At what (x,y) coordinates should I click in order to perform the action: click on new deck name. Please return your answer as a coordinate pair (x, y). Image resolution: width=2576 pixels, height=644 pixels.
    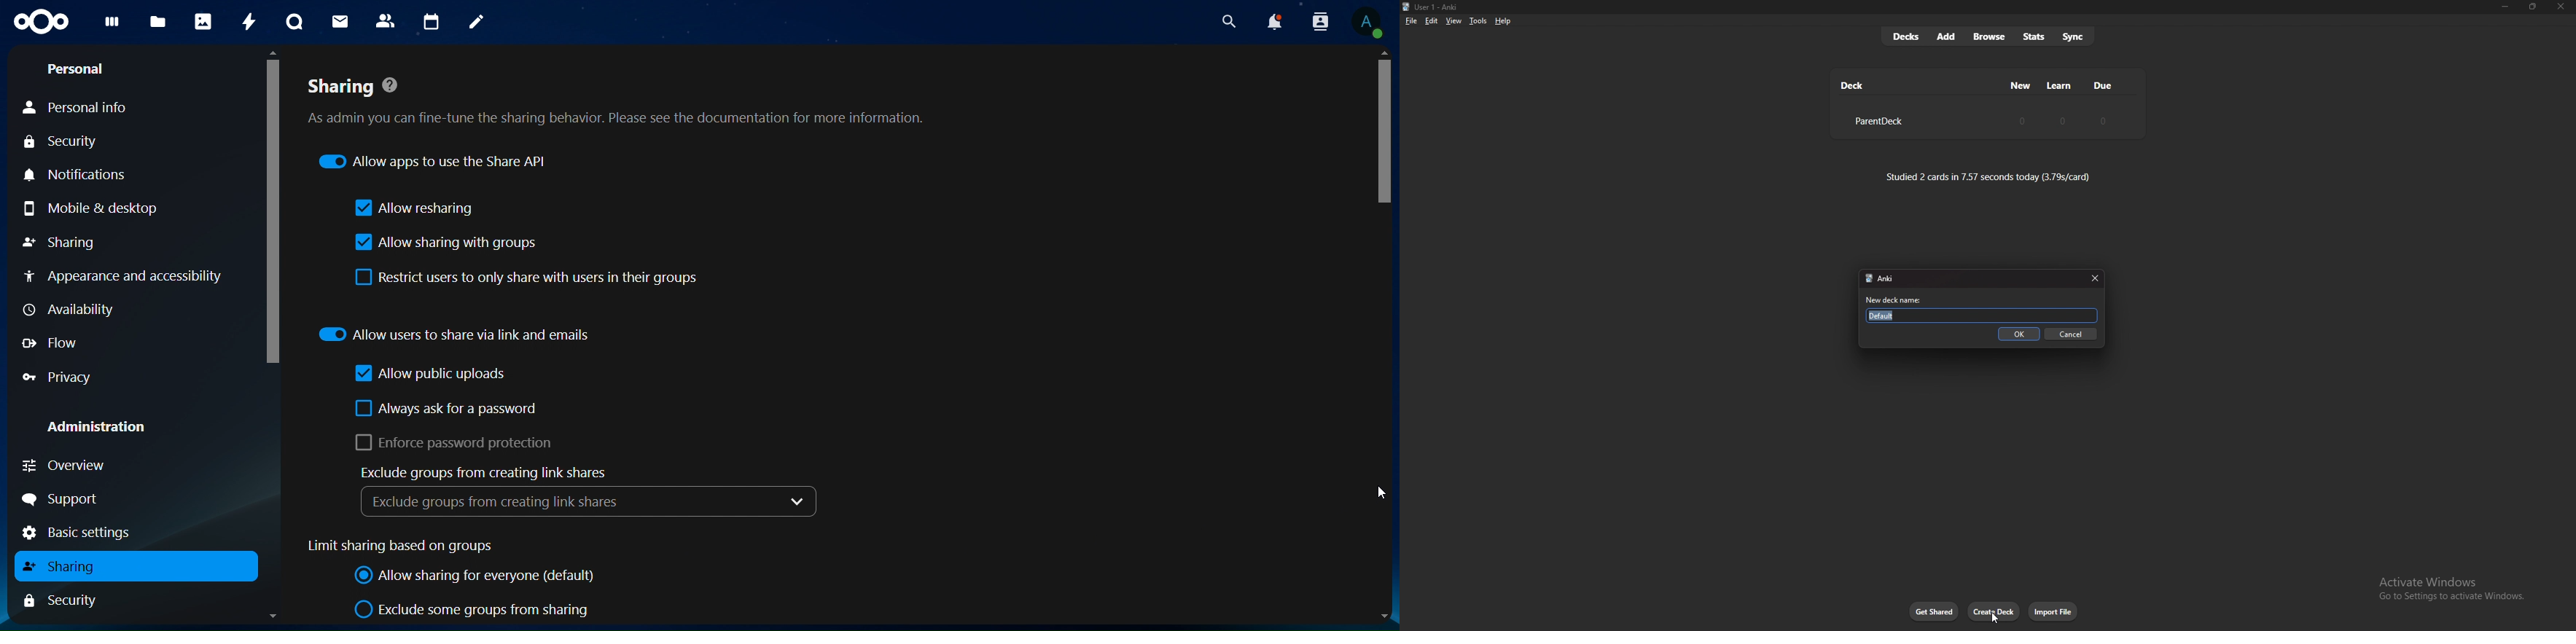
    Looking at the image, I should click on (1897, 300).